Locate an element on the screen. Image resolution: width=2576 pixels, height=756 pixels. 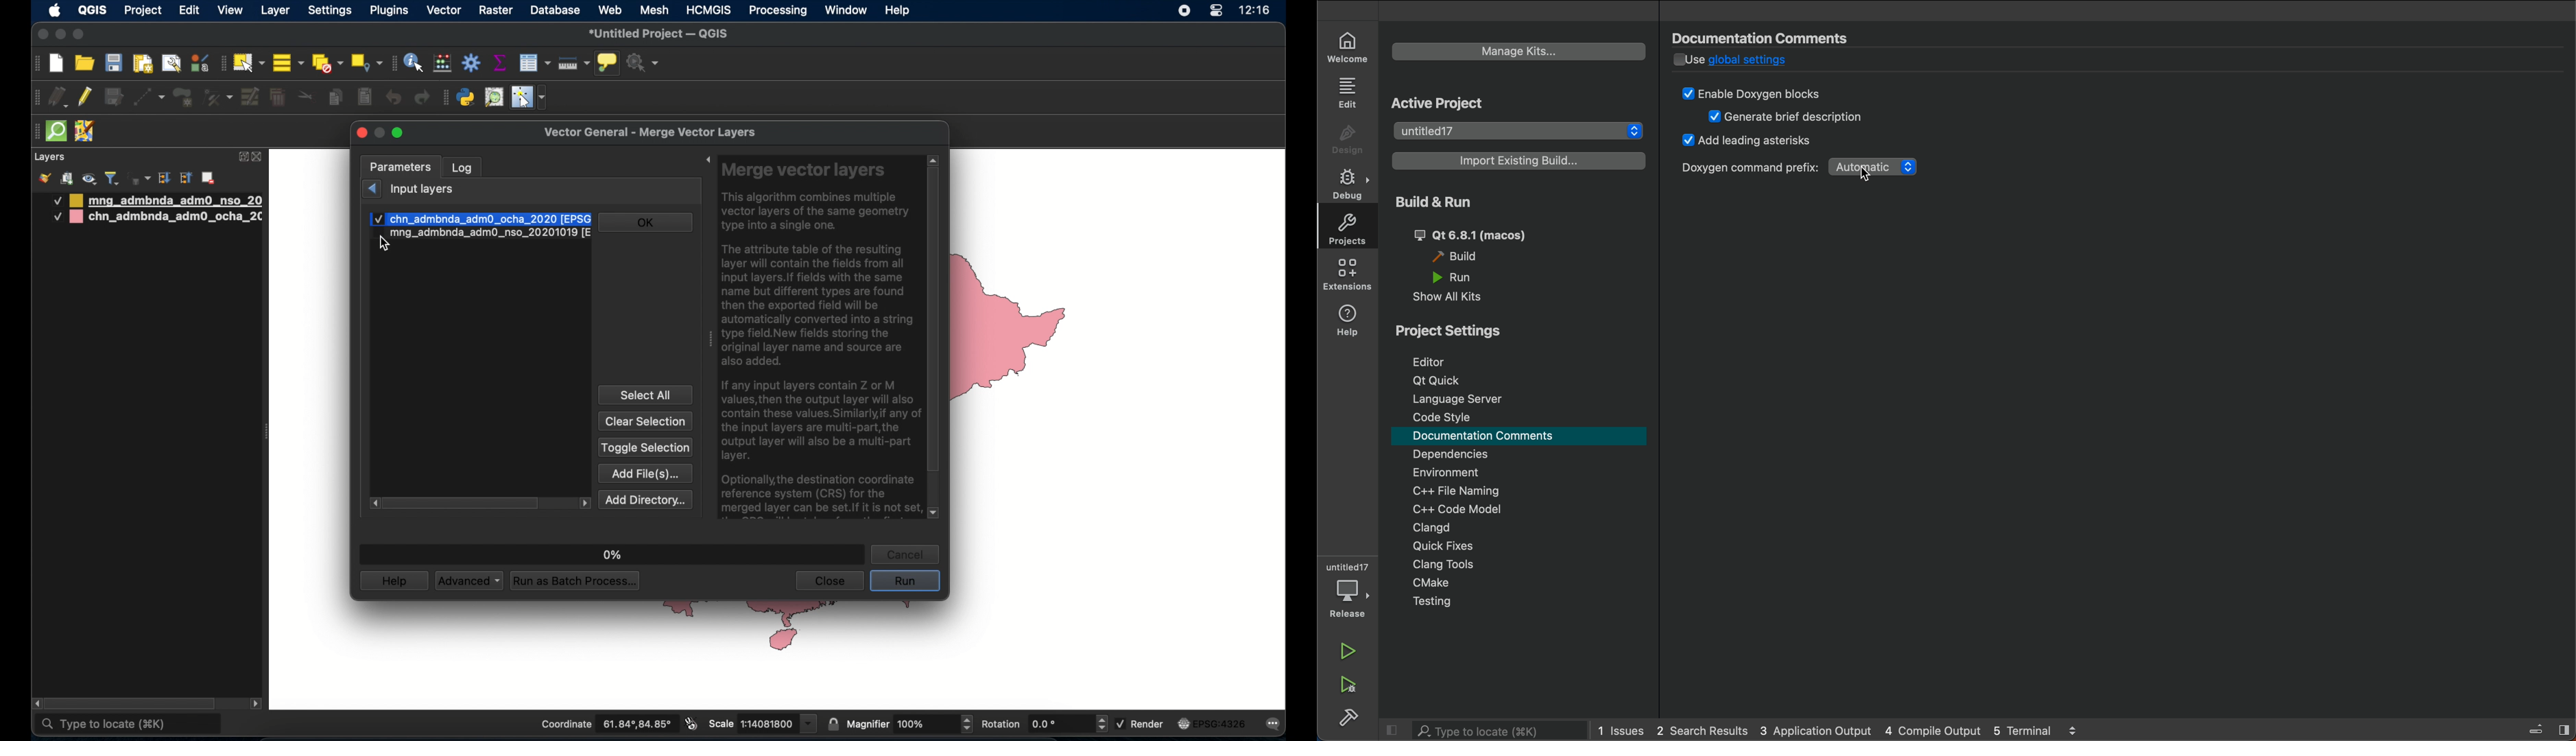
redo is located at coordinates (422, 97).